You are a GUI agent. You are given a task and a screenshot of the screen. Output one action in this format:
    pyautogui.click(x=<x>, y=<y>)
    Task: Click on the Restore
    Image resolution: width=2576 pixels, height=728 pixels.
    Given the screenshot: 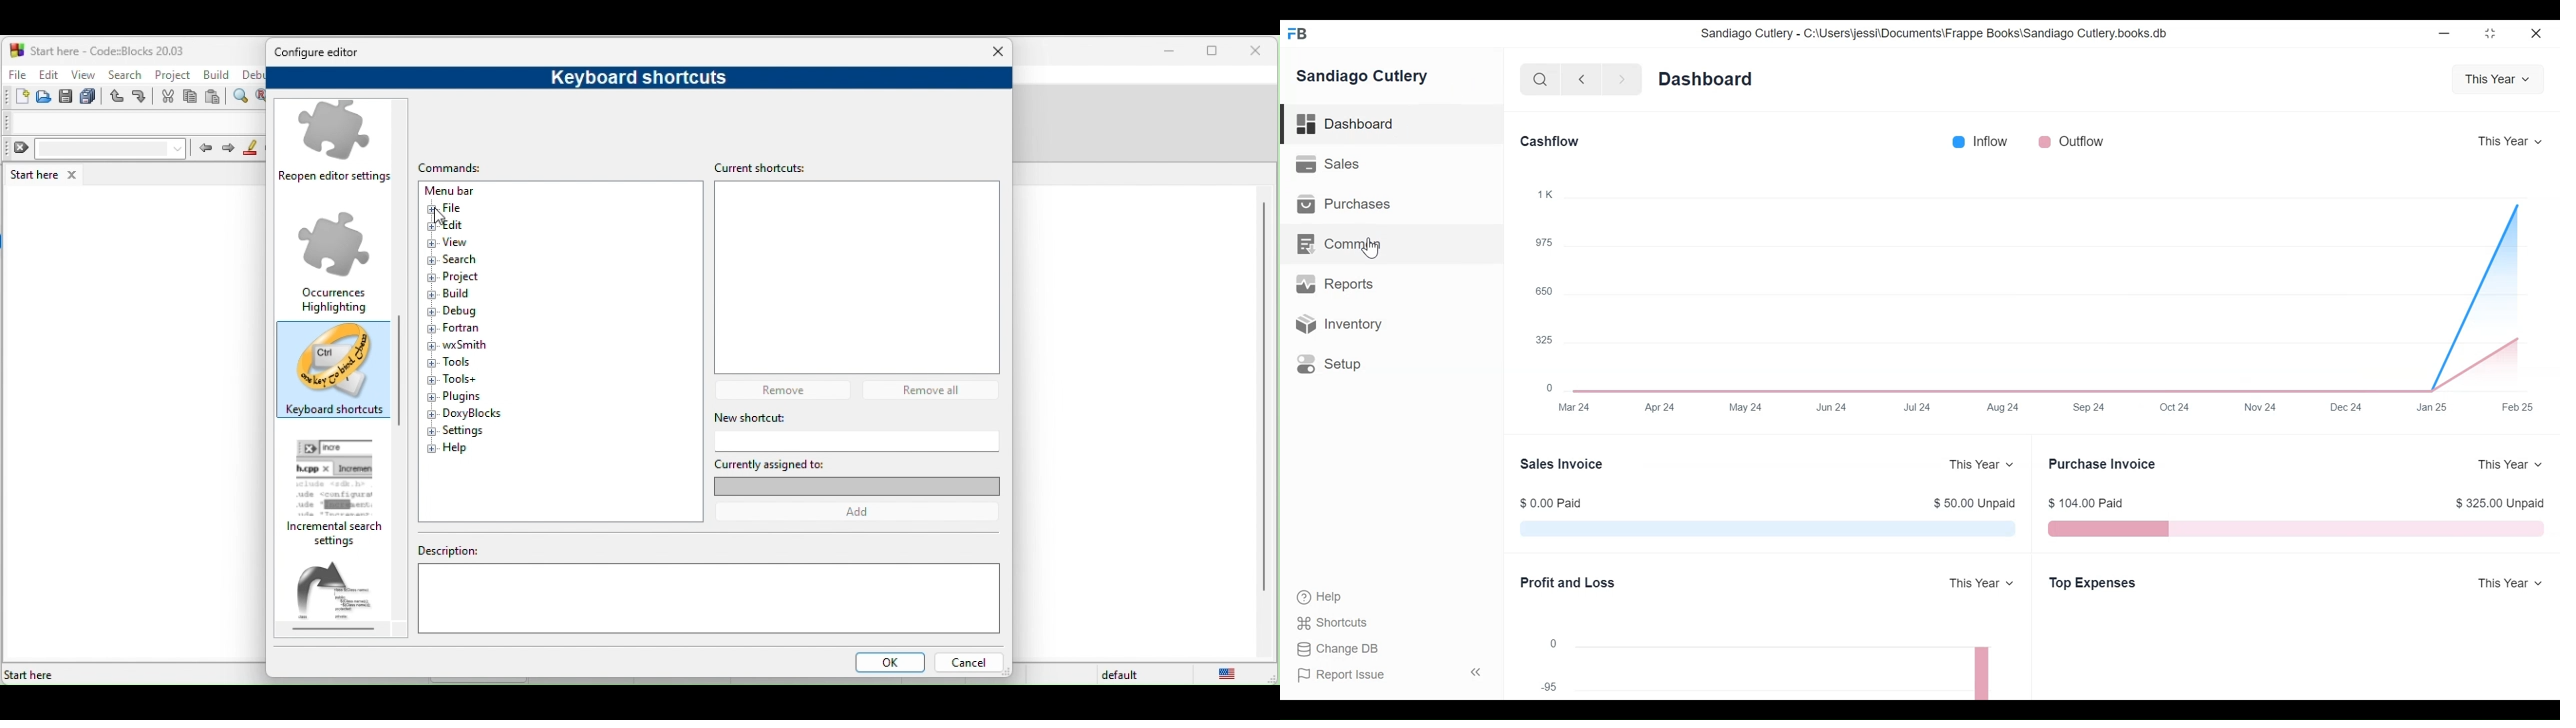 What is the action you would take?
    pyautogui.click(x=2489, y=33)
    